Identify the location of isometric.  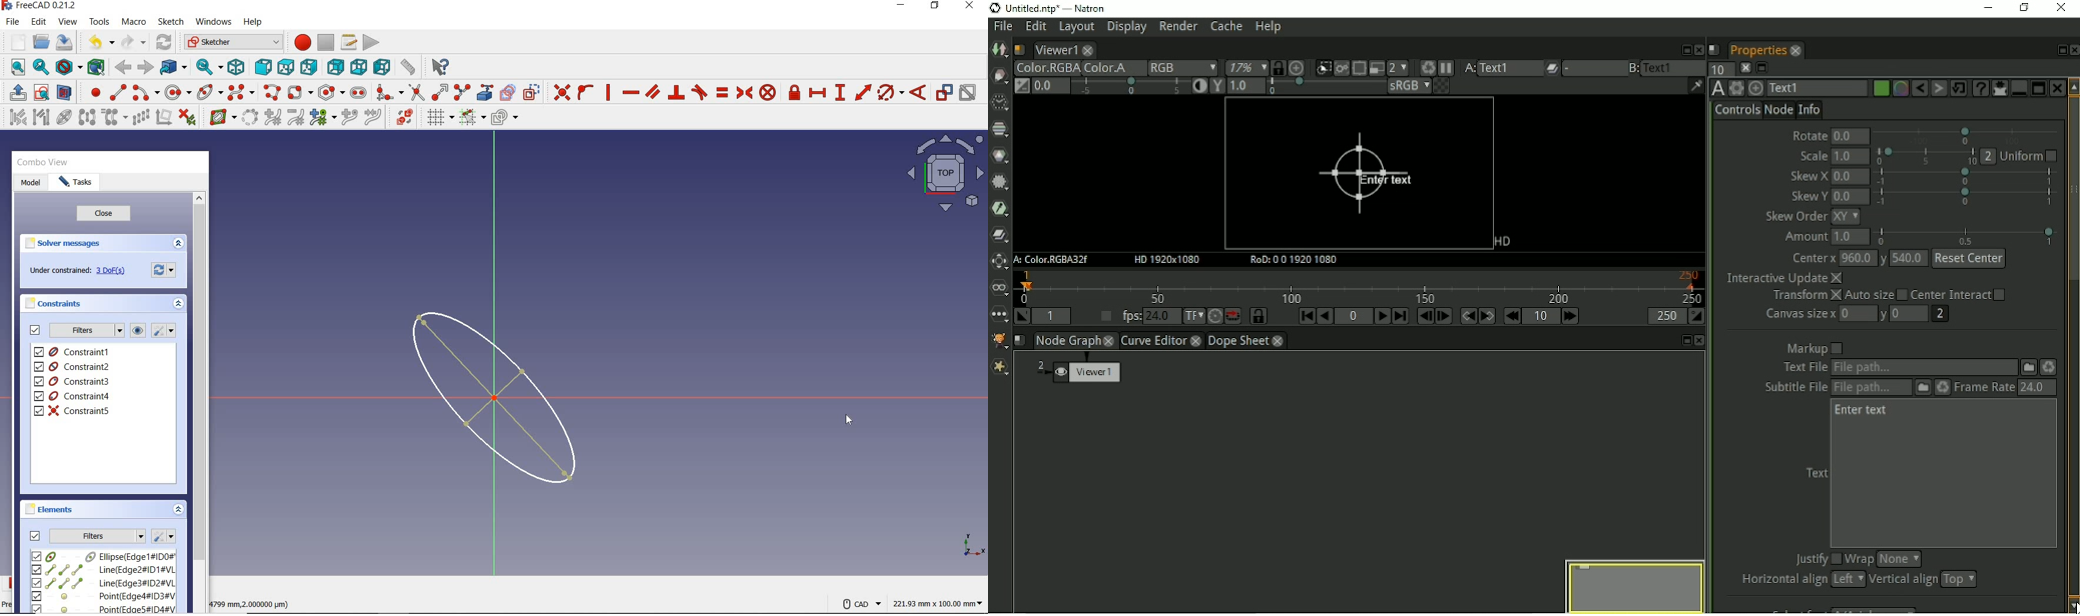
(236, 66).